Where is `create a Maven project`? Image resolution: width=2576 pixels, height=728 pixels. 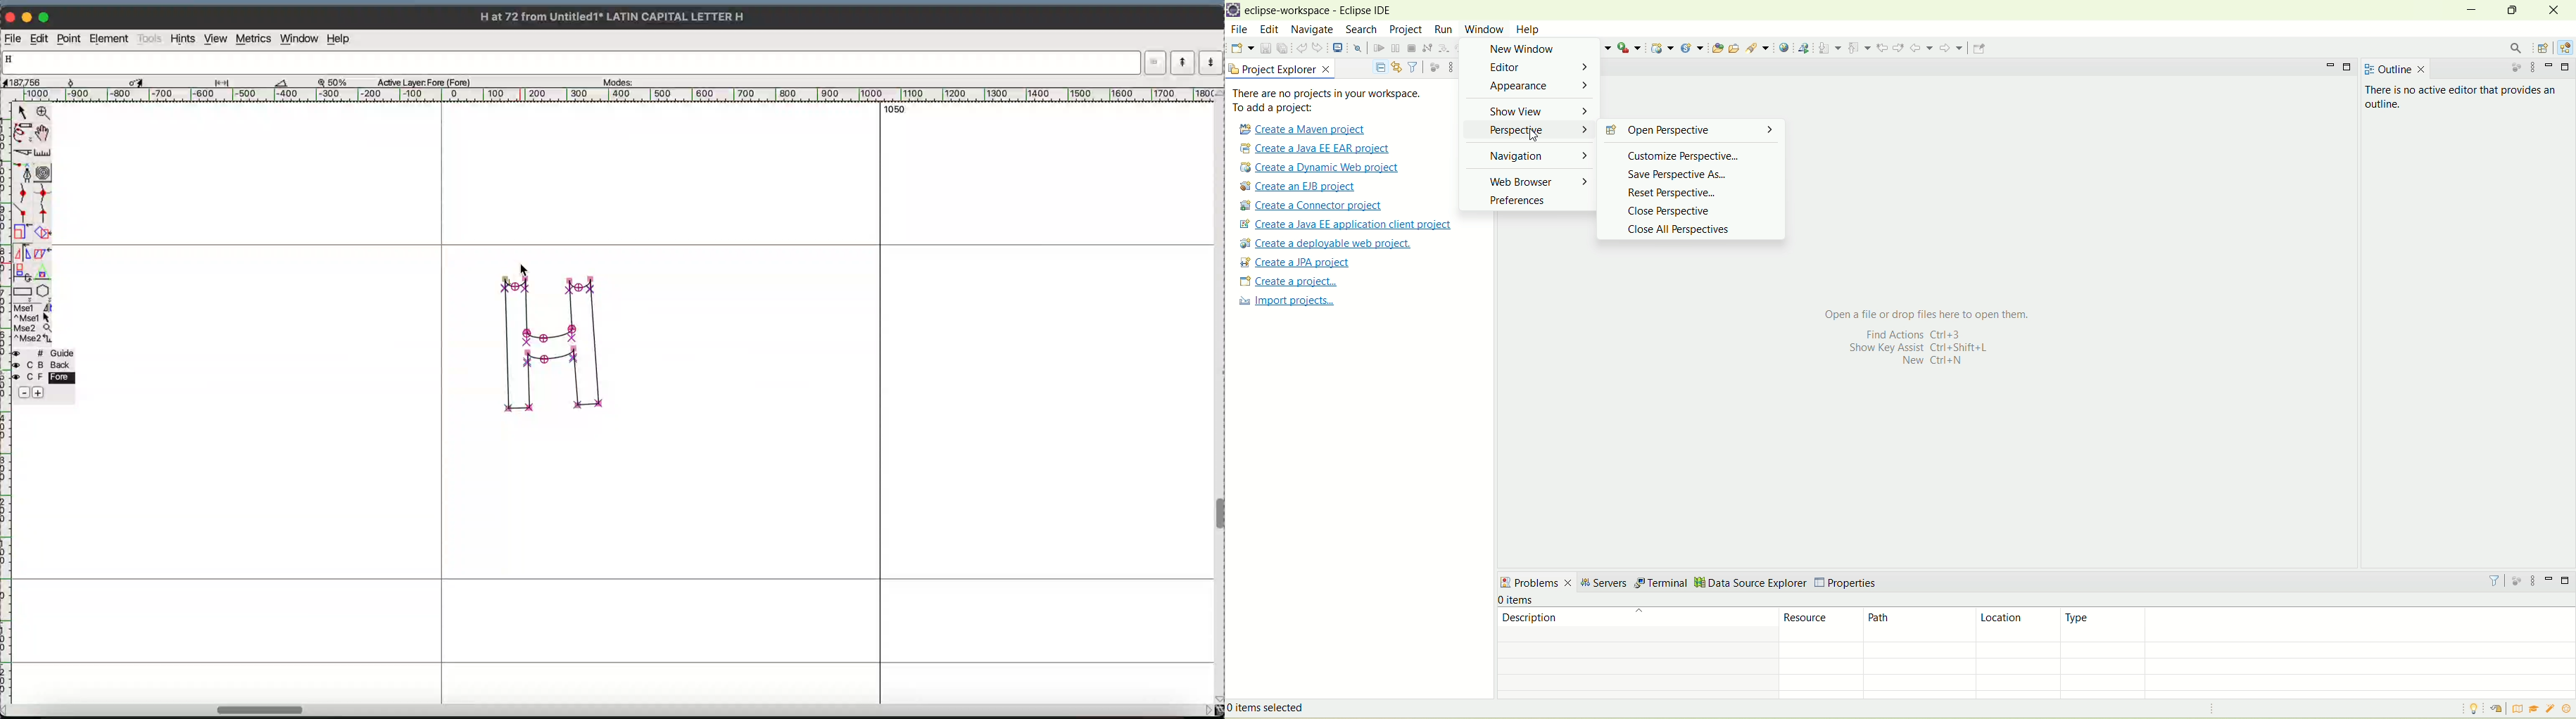 create a Maven project is located at coordinates (1306, 128).